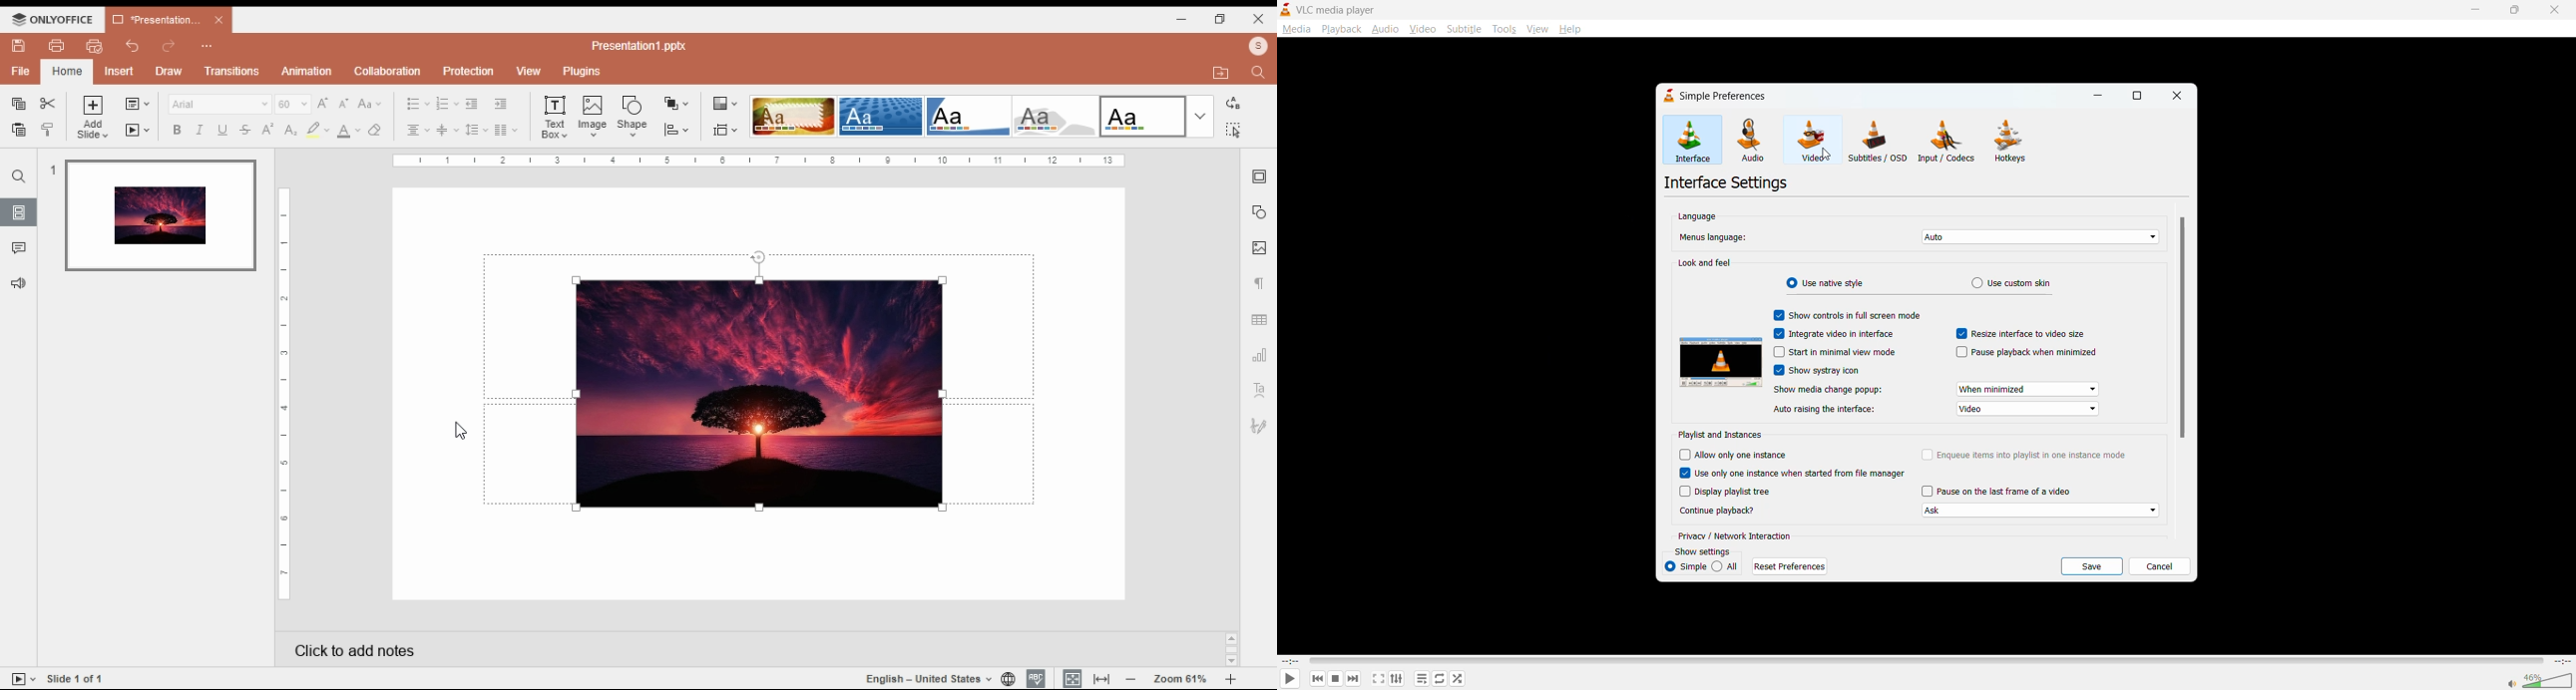  I want to click on save, so click(20, 46).